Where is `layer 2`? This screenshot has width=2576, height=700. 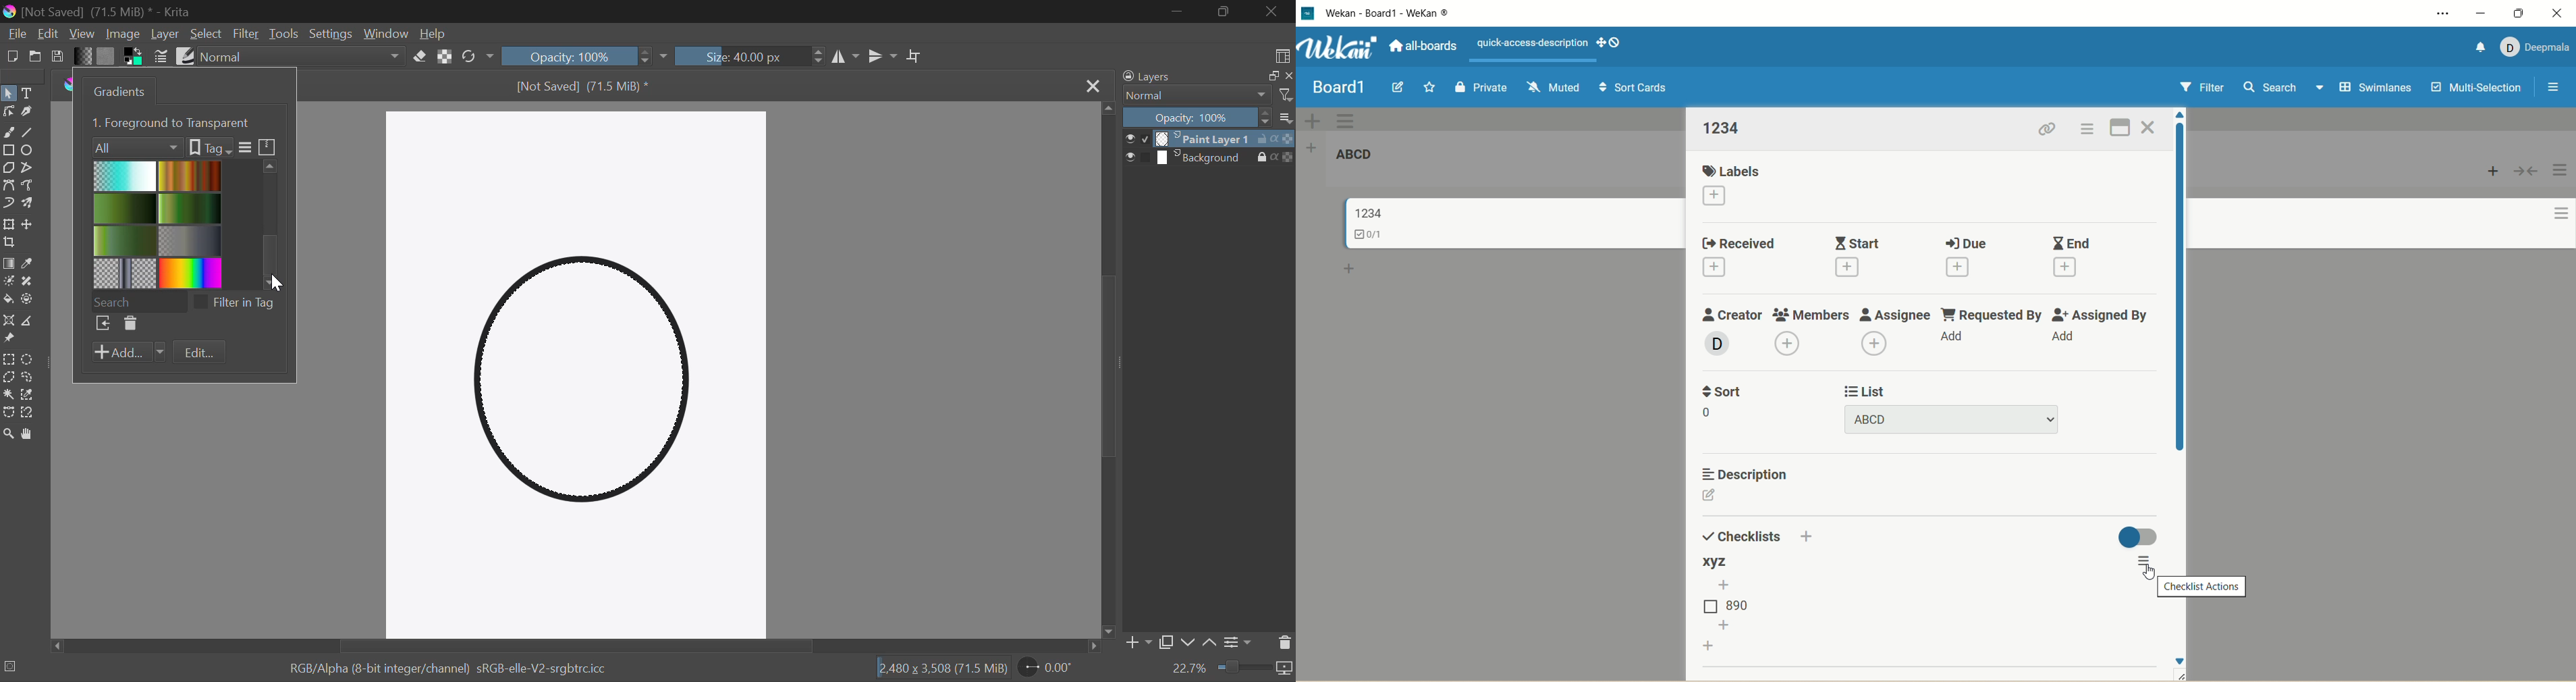
layer 2 is located at coordinates (1204, 158).